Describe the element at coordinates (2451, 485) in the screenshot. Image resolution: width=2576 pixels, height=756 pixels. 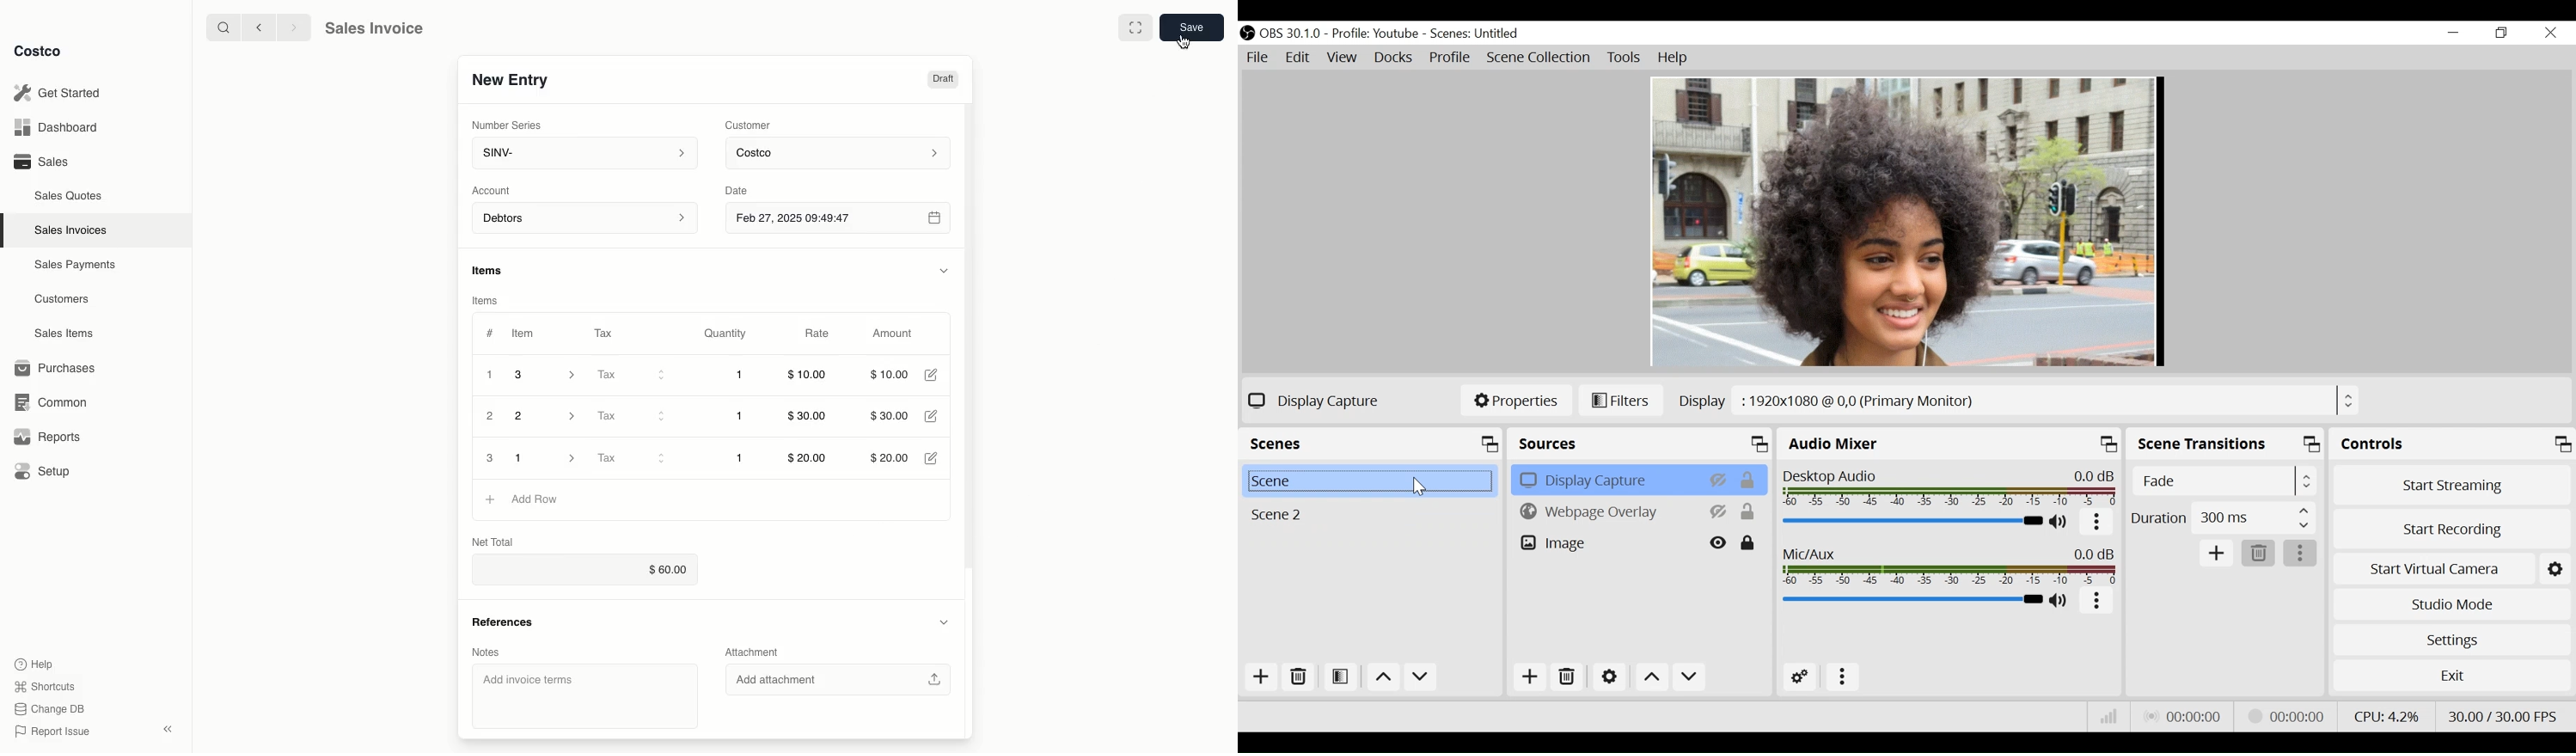
I see `Start Streaming` at that location.